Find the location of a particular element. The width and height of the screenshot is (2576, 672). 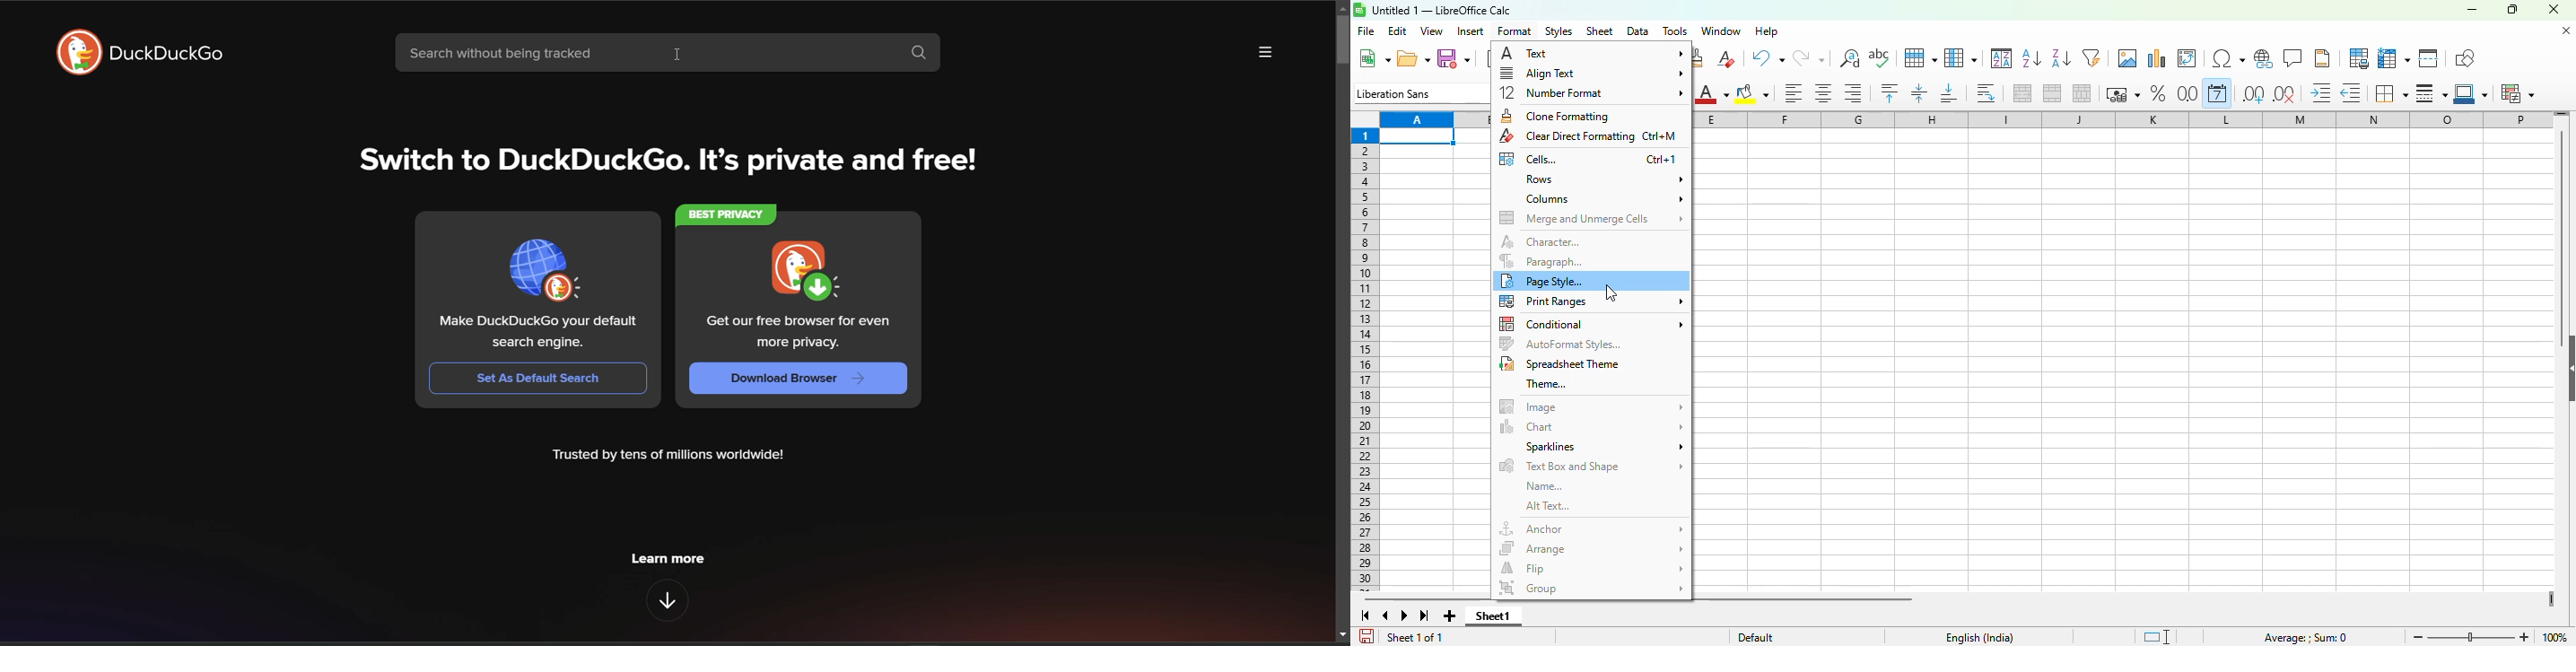

character is located at coordinates (1541, 241).